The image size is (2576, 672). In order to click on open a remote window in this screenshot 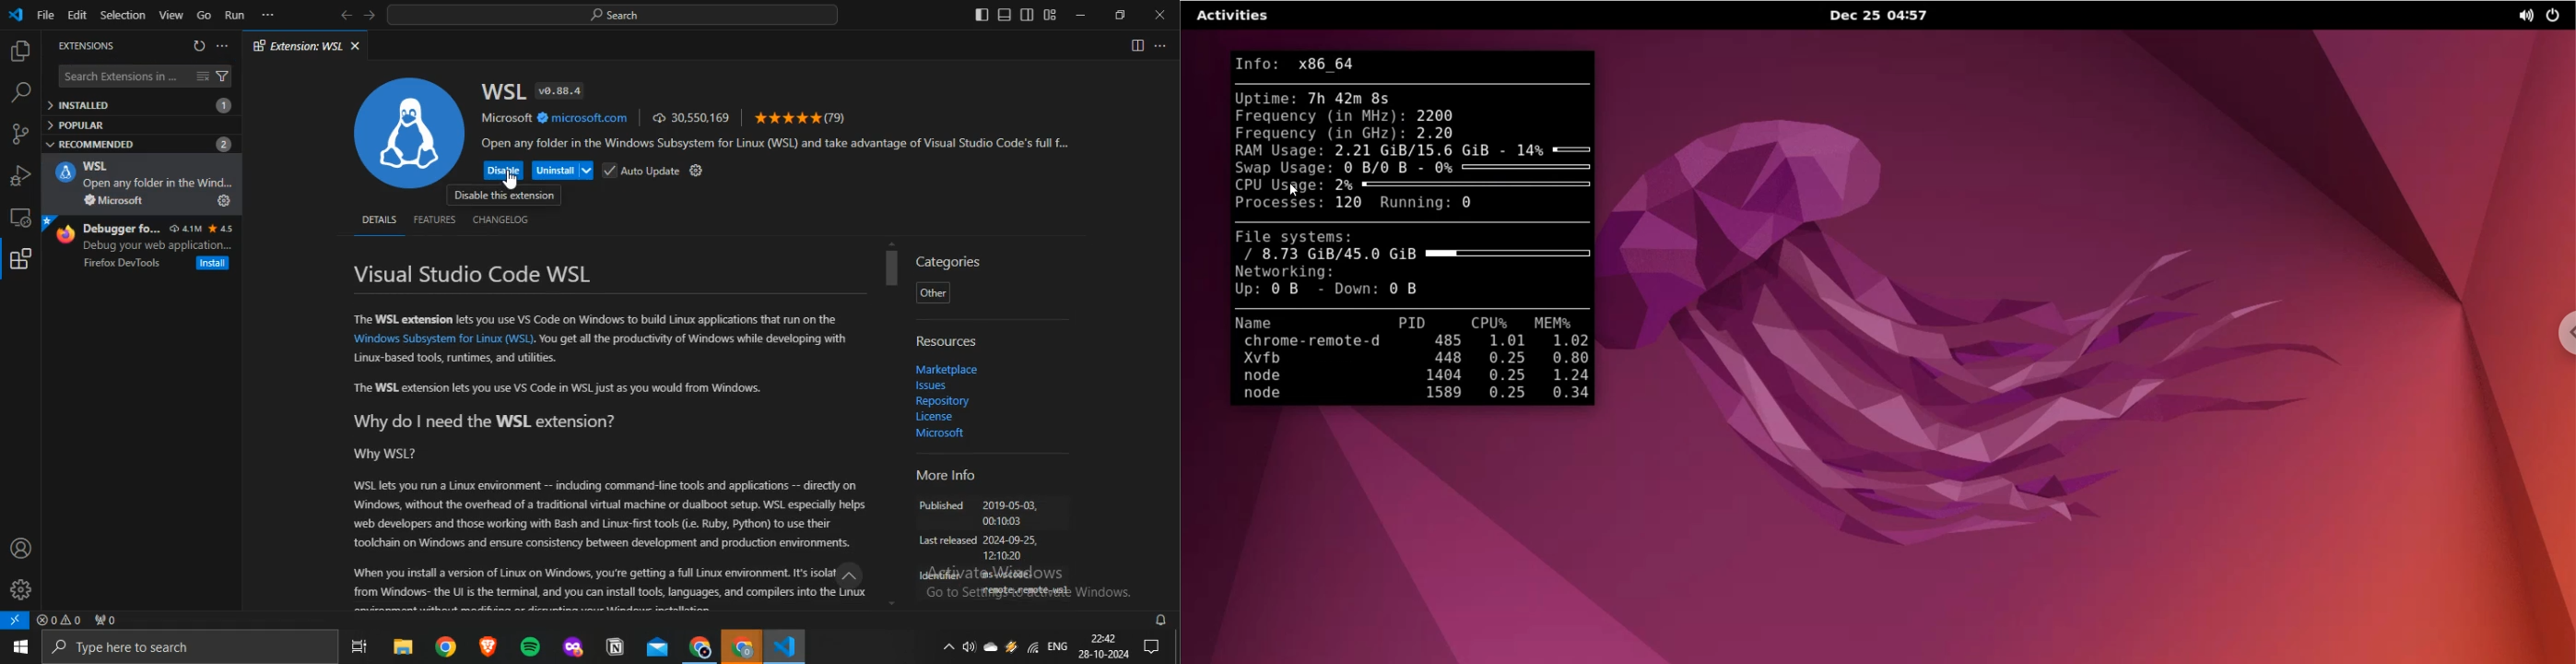, I will do `click(16, 620)`.